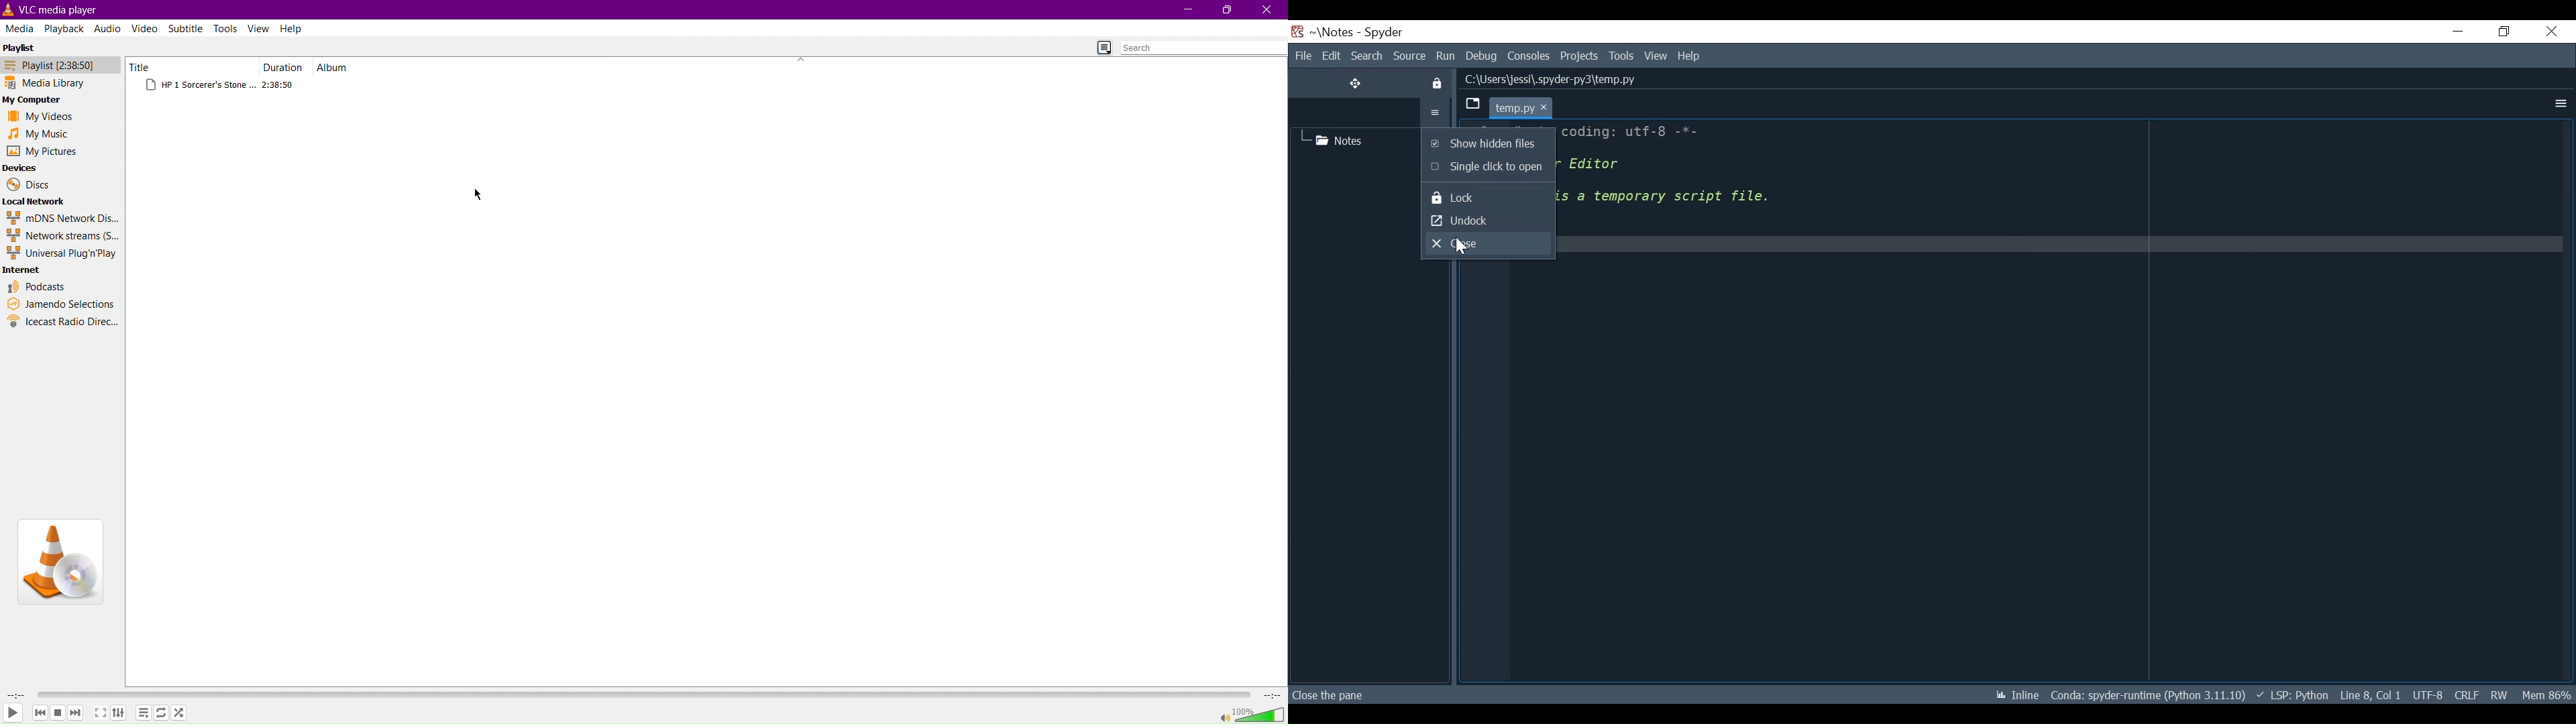 This screenshot has height=728, width=2576. Describe the element at coordinates (1297, 32) in the screenshot. I see `Spyder Desktop Icon` at that location.